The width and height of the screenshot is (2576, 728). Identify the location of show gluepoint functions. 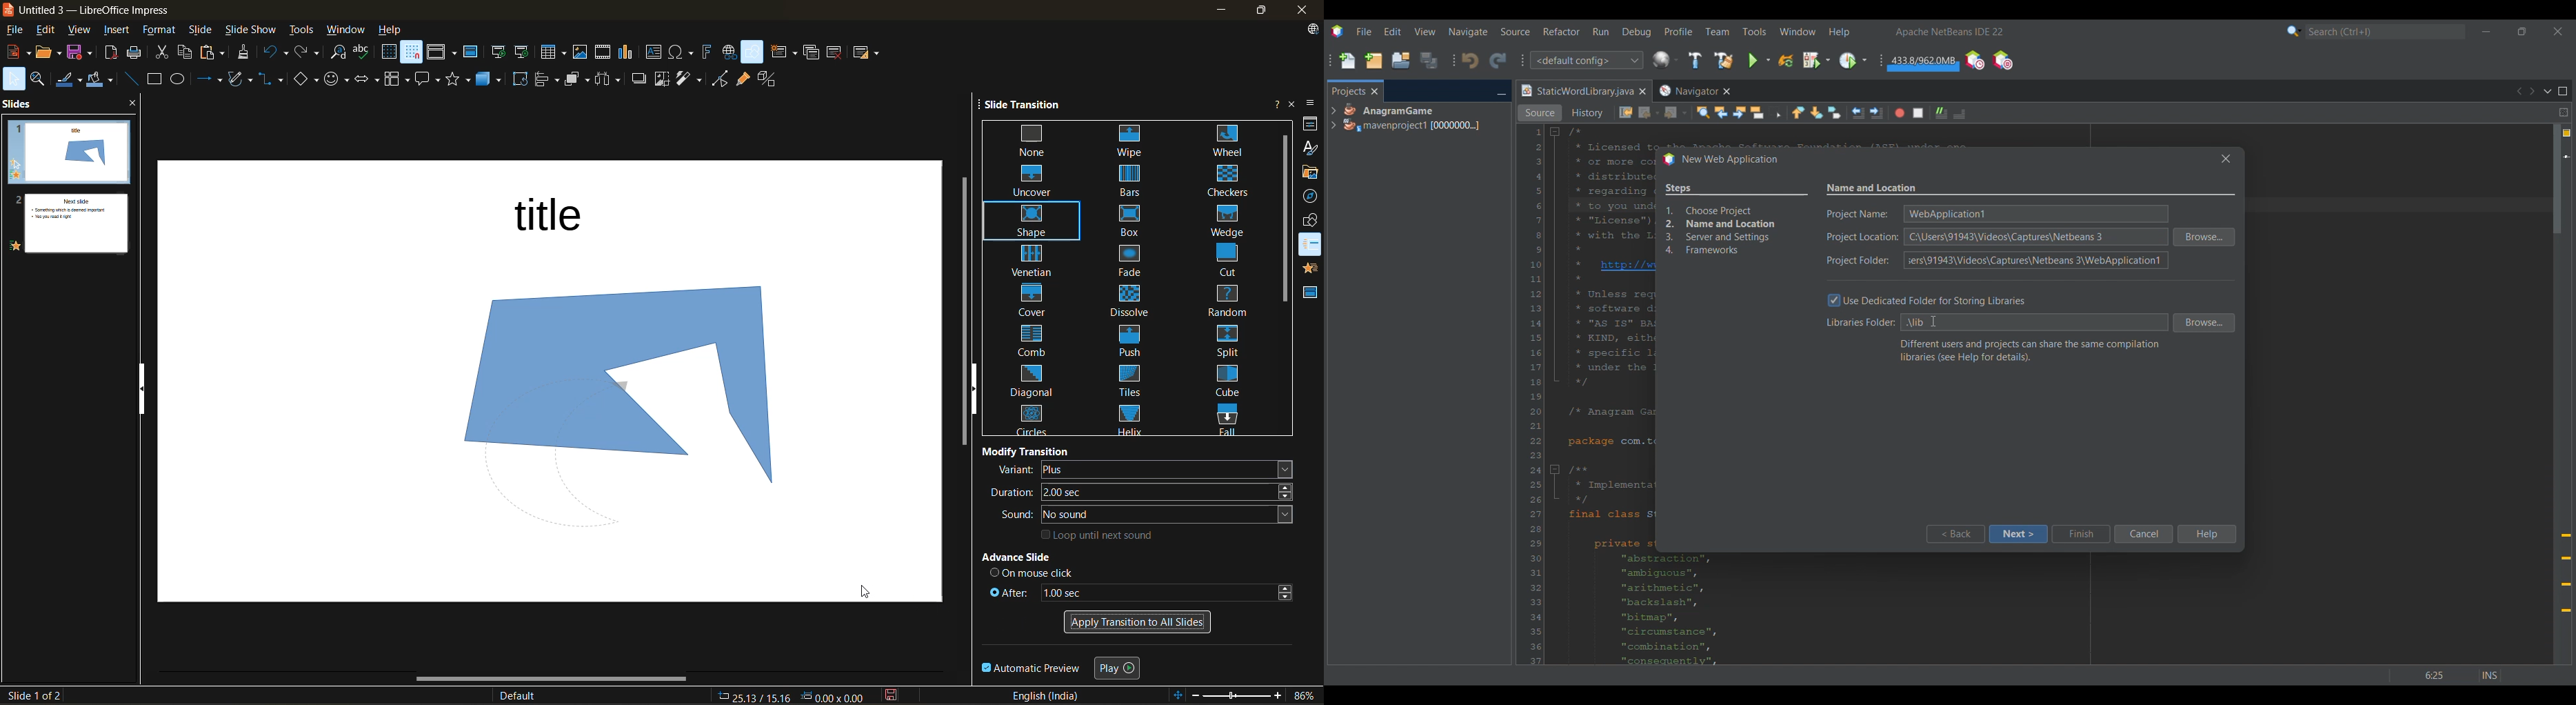
(744, 79).